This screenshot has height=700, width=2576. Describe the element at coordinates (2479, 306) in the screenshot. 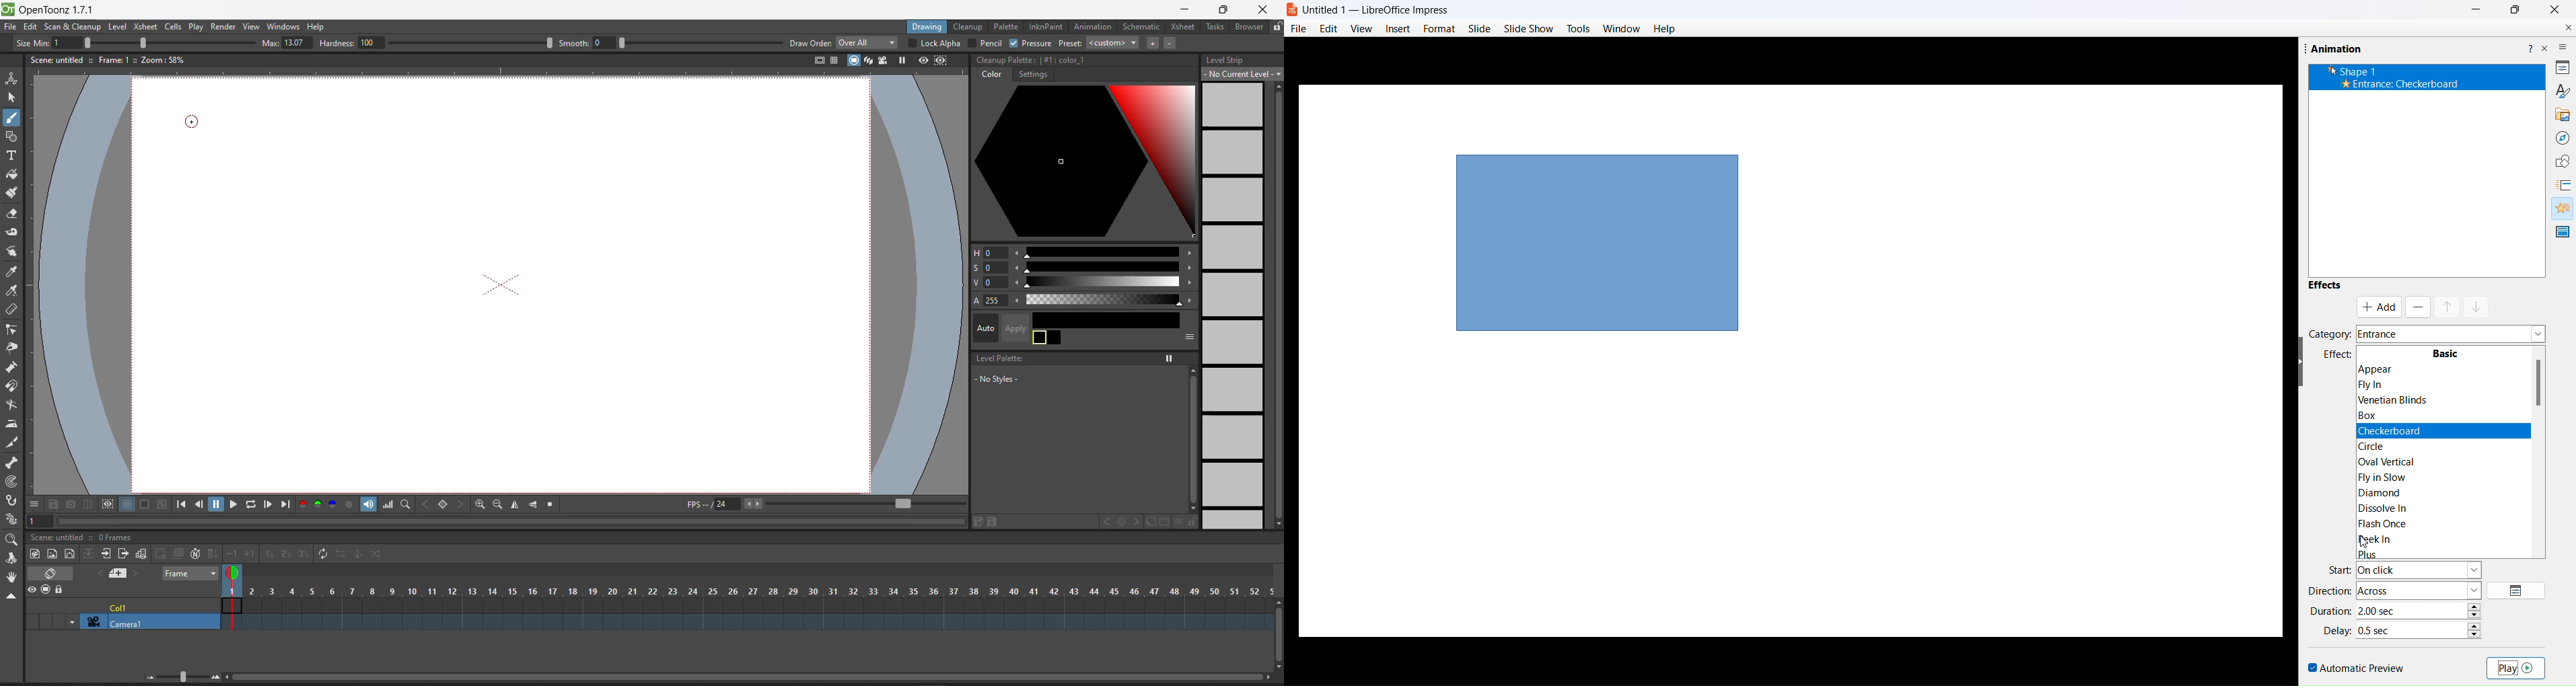

I see `mask down` at that location.